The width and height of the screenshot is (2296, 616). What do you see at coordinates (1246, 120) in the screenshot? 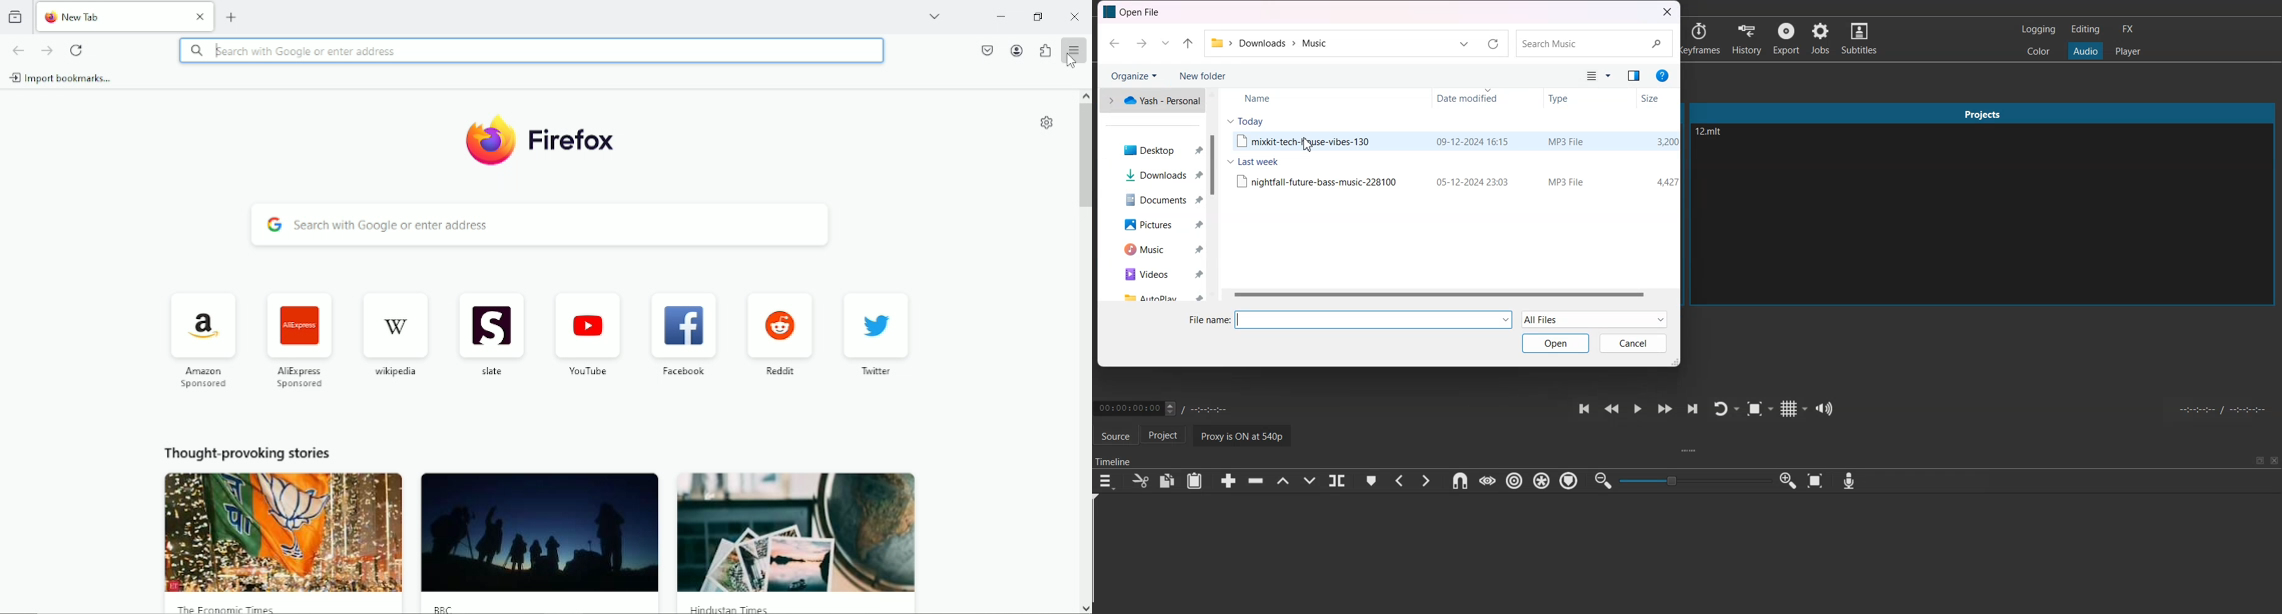
I see `Today` at bounding box center [1246, 120].